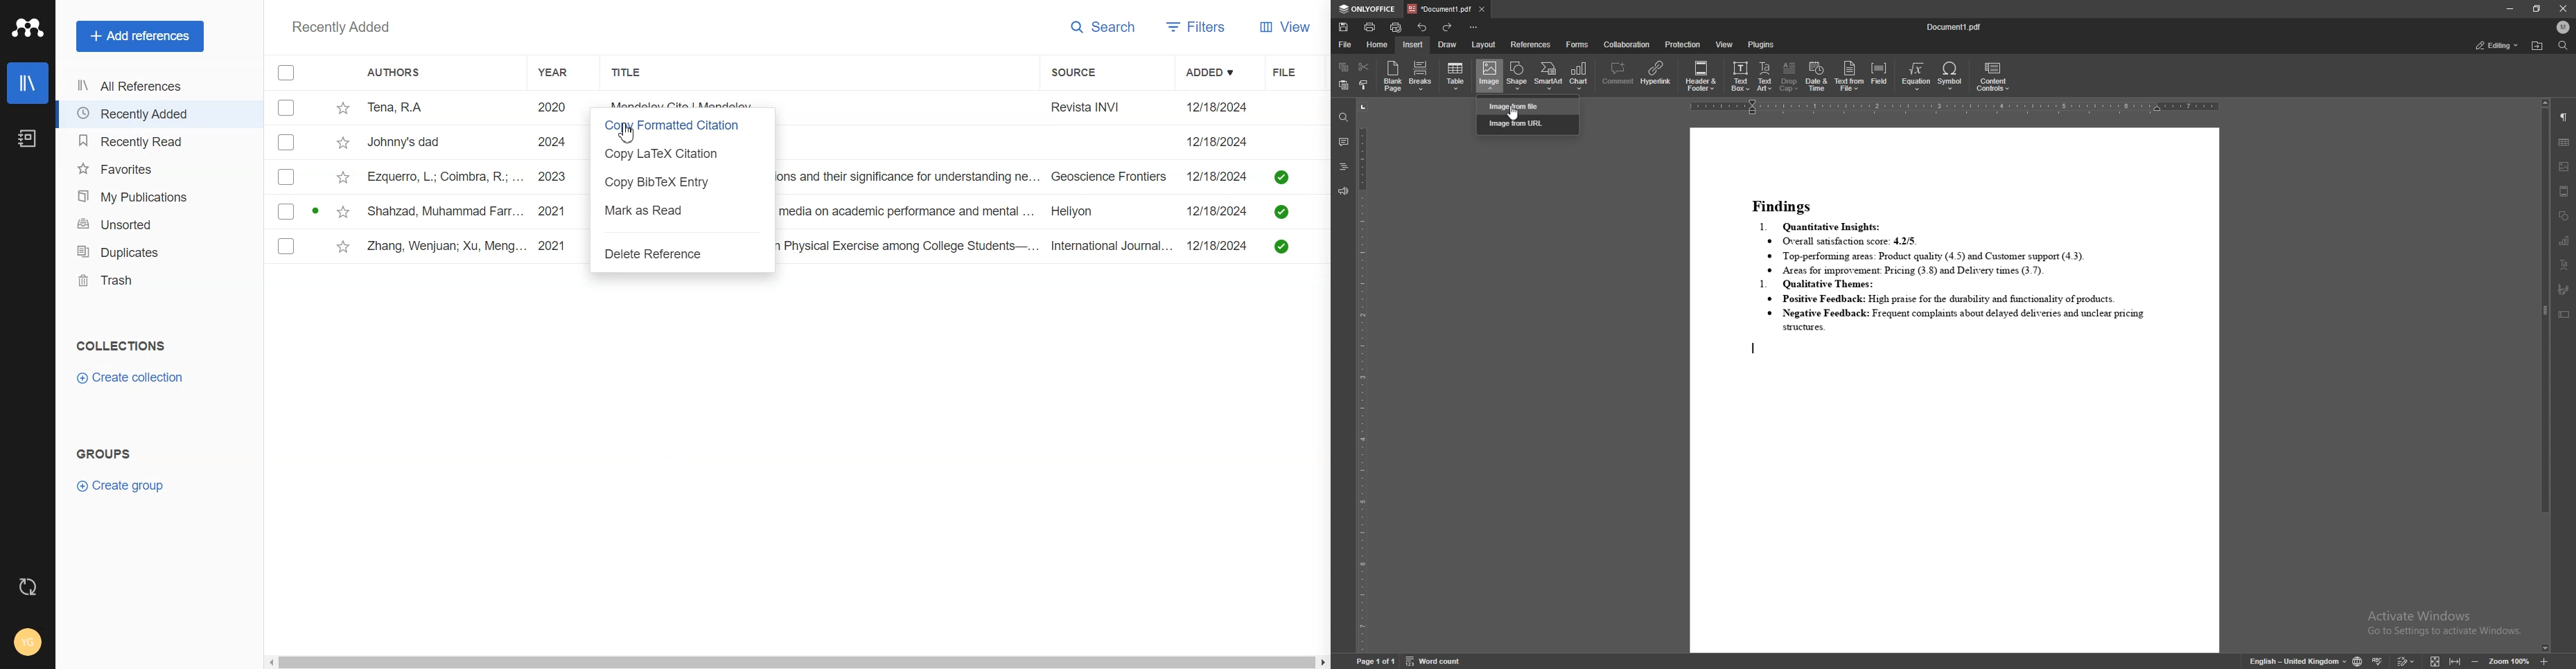 The image size is (2576, 672). What do you see at coordinates (1281, 246) in the screenshot?
I see `saved` at bounding box center [1281, 246].